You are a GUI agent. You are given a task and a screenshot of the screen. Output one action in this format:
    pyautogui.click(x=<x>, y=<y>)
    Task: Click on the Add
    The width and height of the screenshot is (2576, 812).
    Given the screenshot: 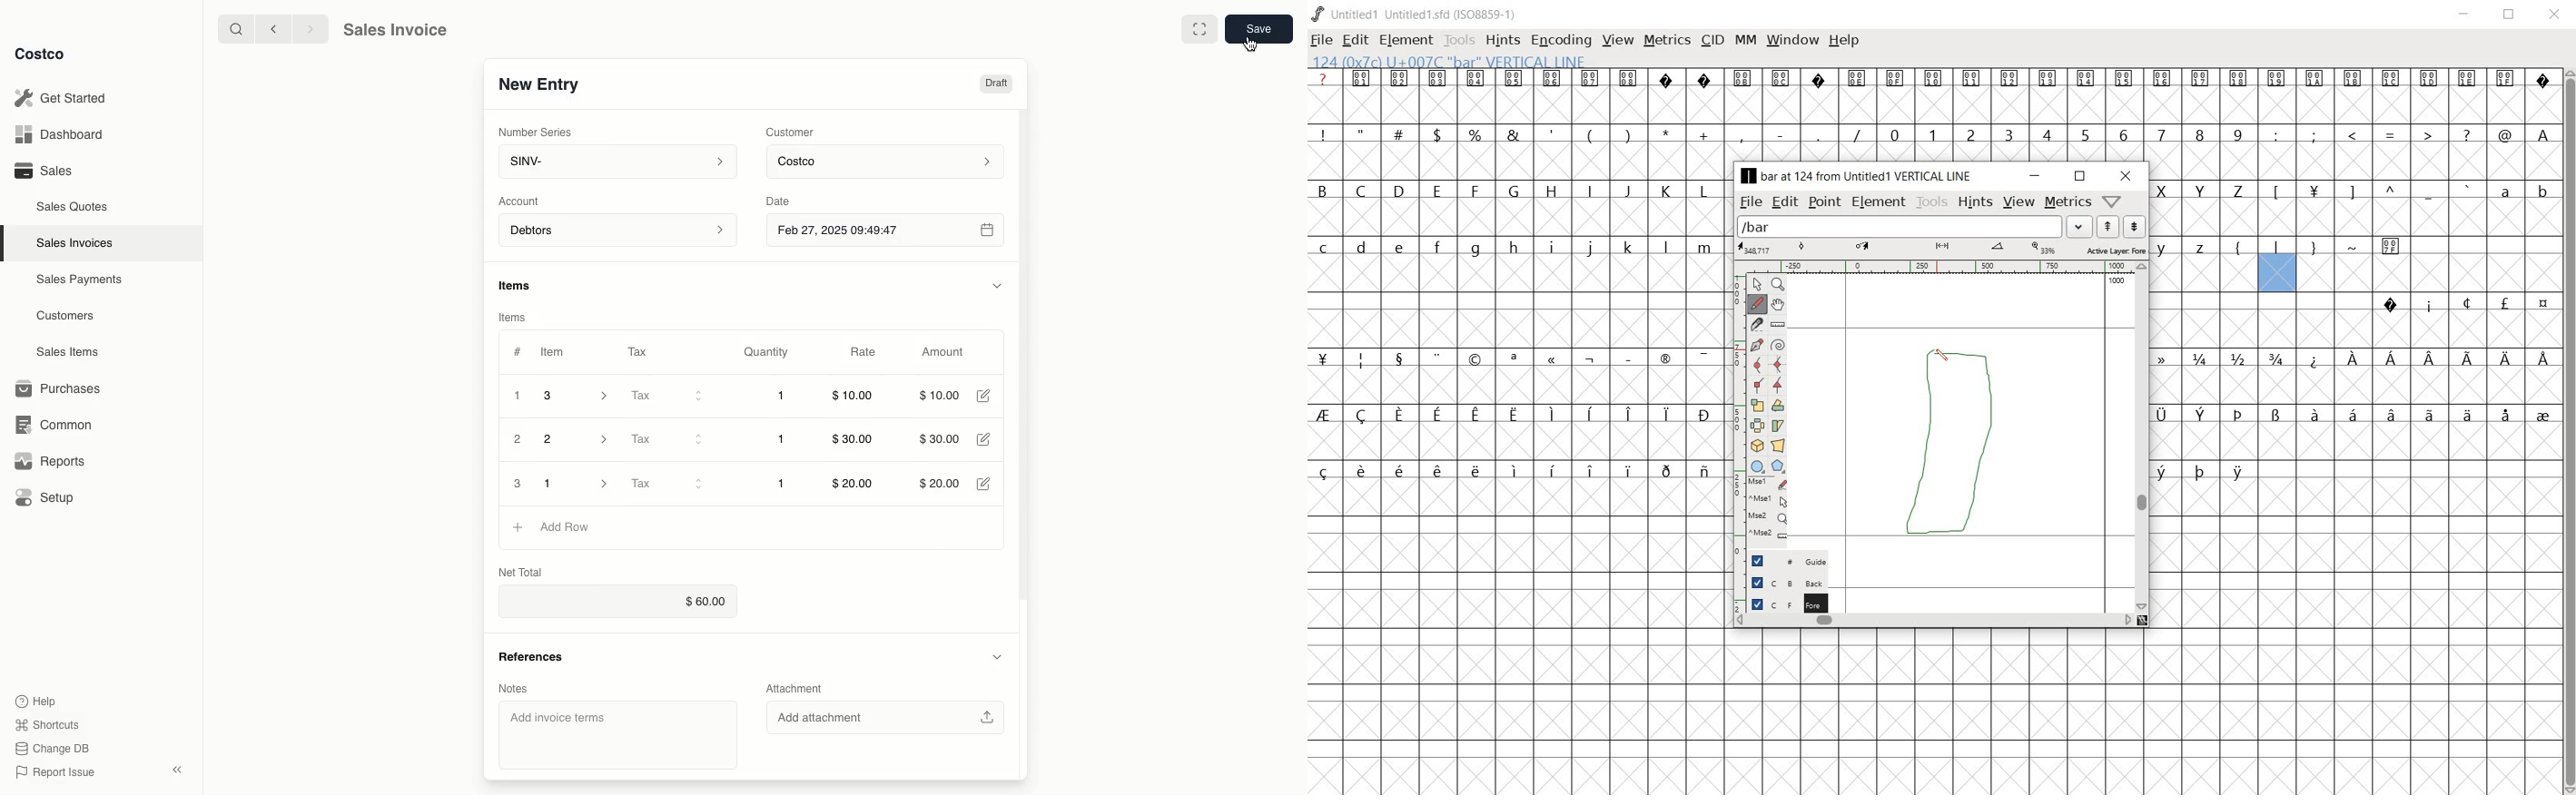 What is the action you would take?
    pyautogui.click(x=518, y=526)
    